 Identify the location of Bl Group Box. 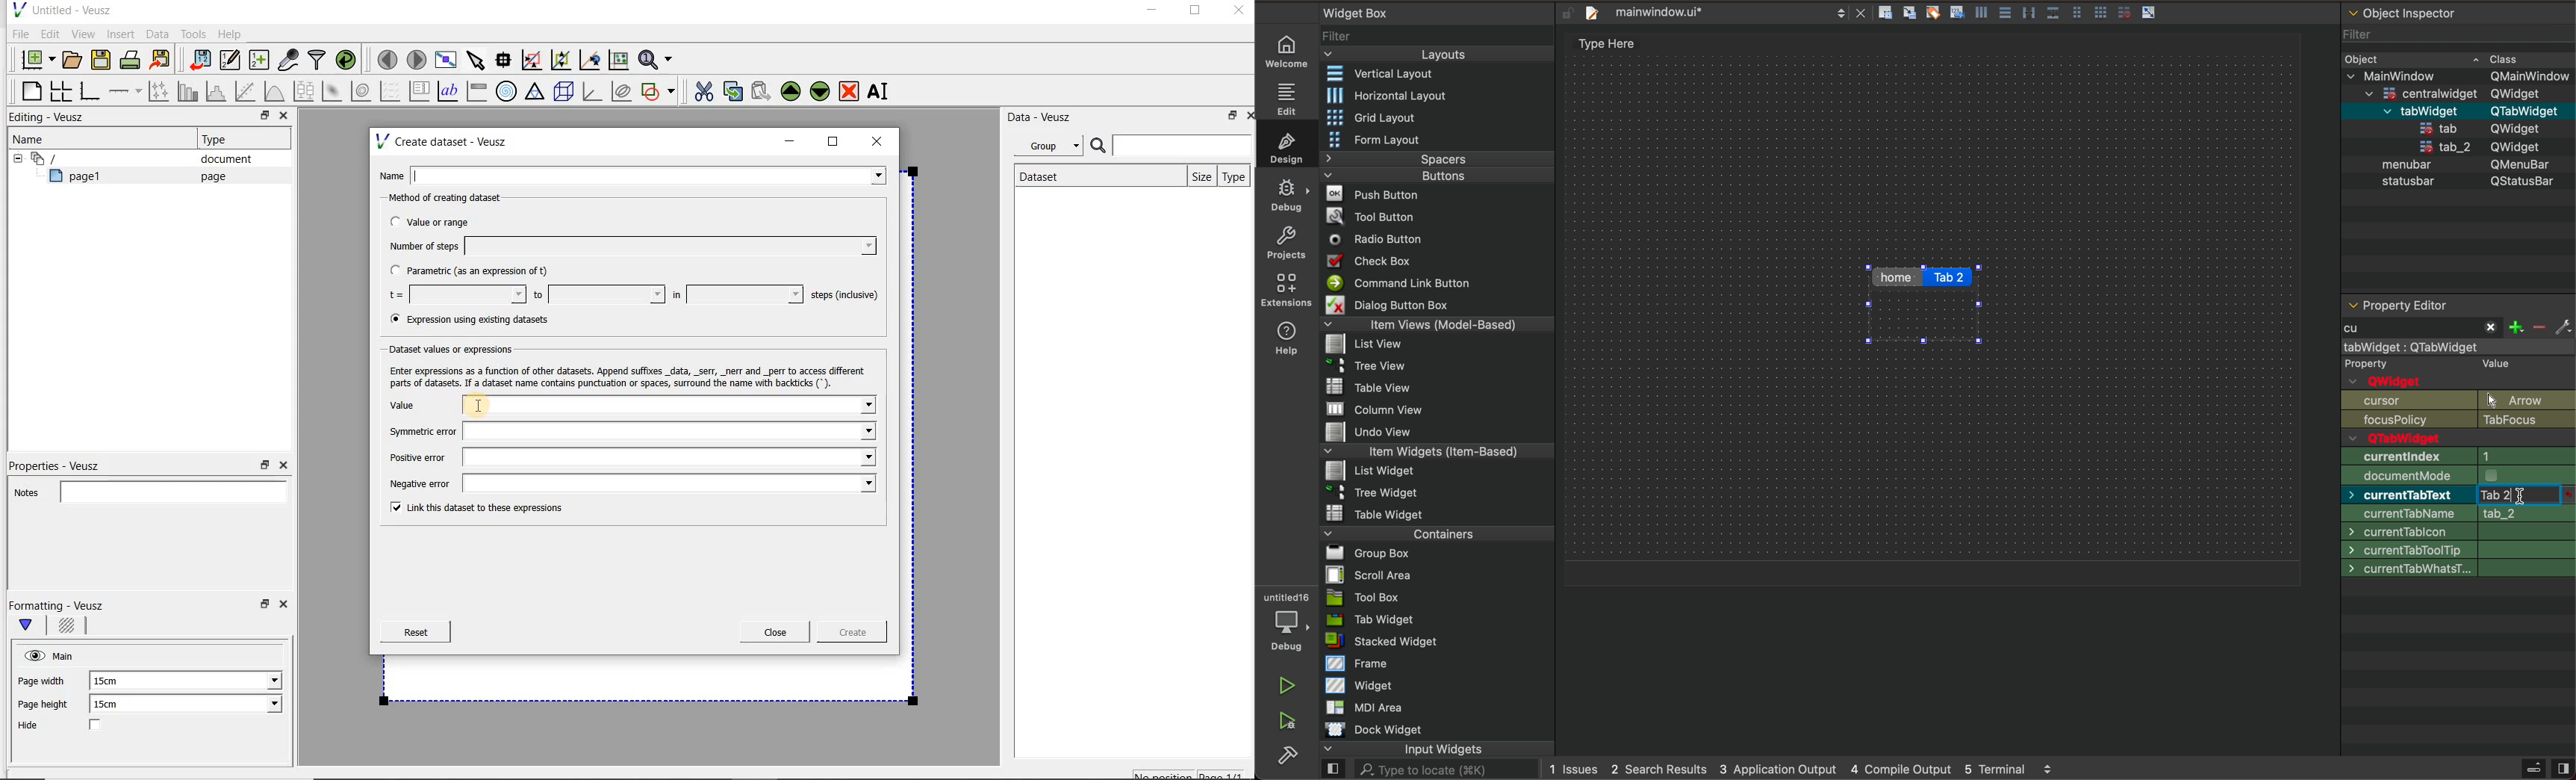
(1368, 550).